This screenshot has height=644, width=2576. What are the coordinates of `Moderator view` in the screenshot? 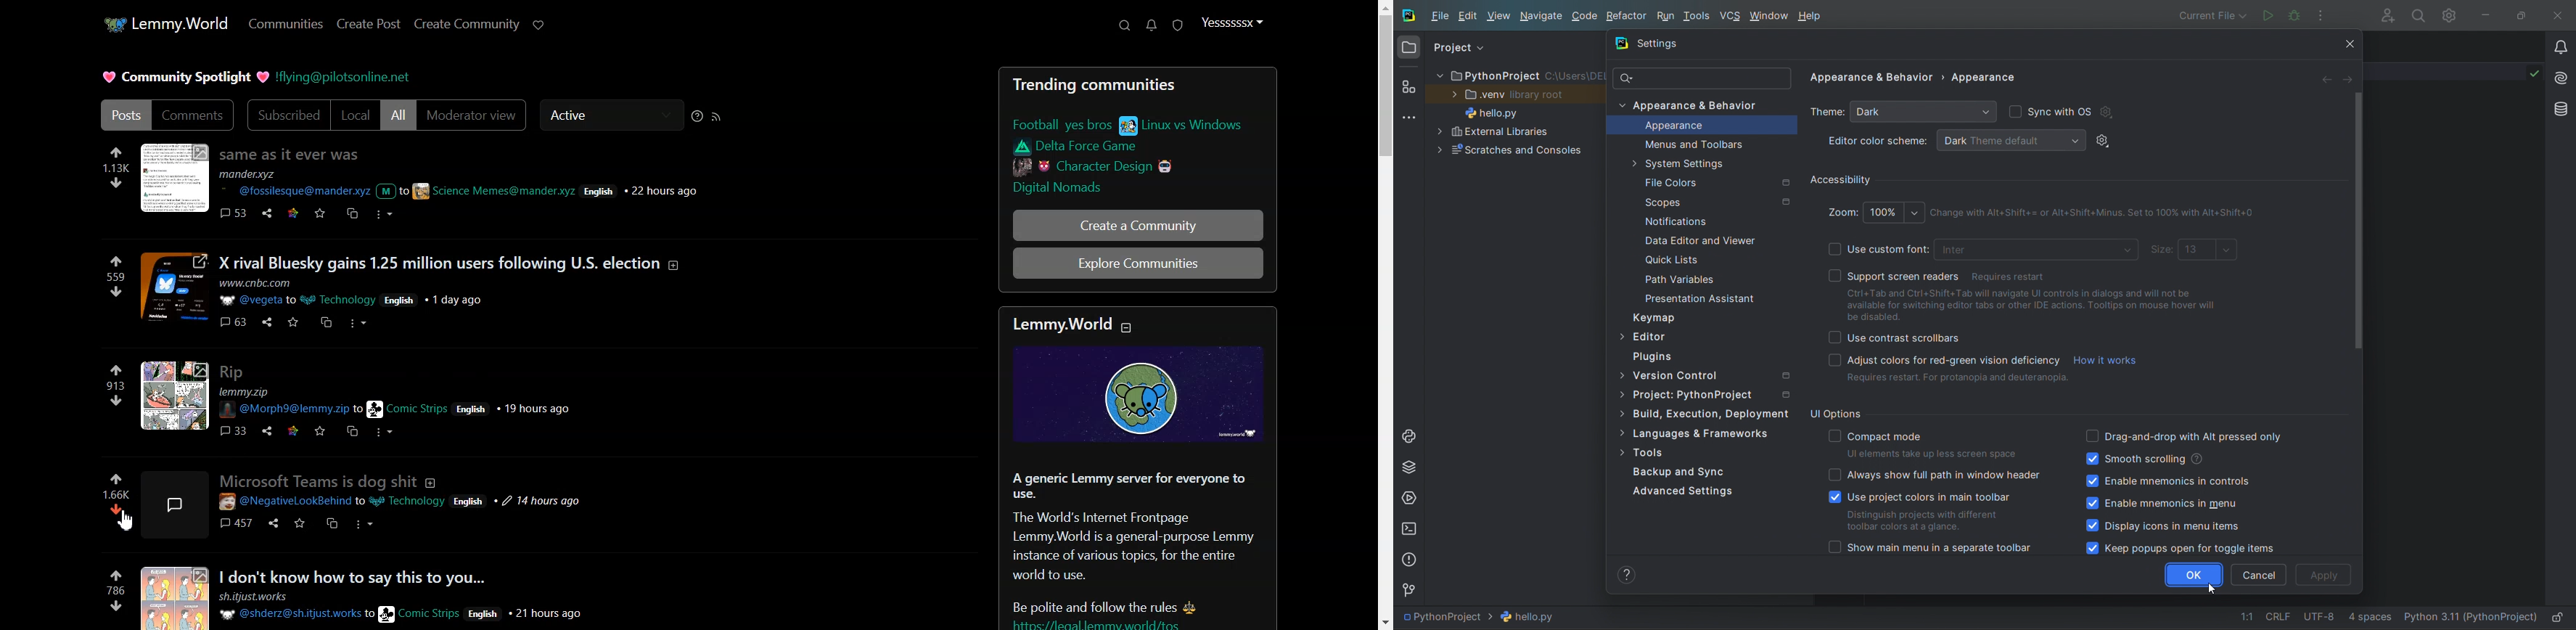 It's located at (472, 115).